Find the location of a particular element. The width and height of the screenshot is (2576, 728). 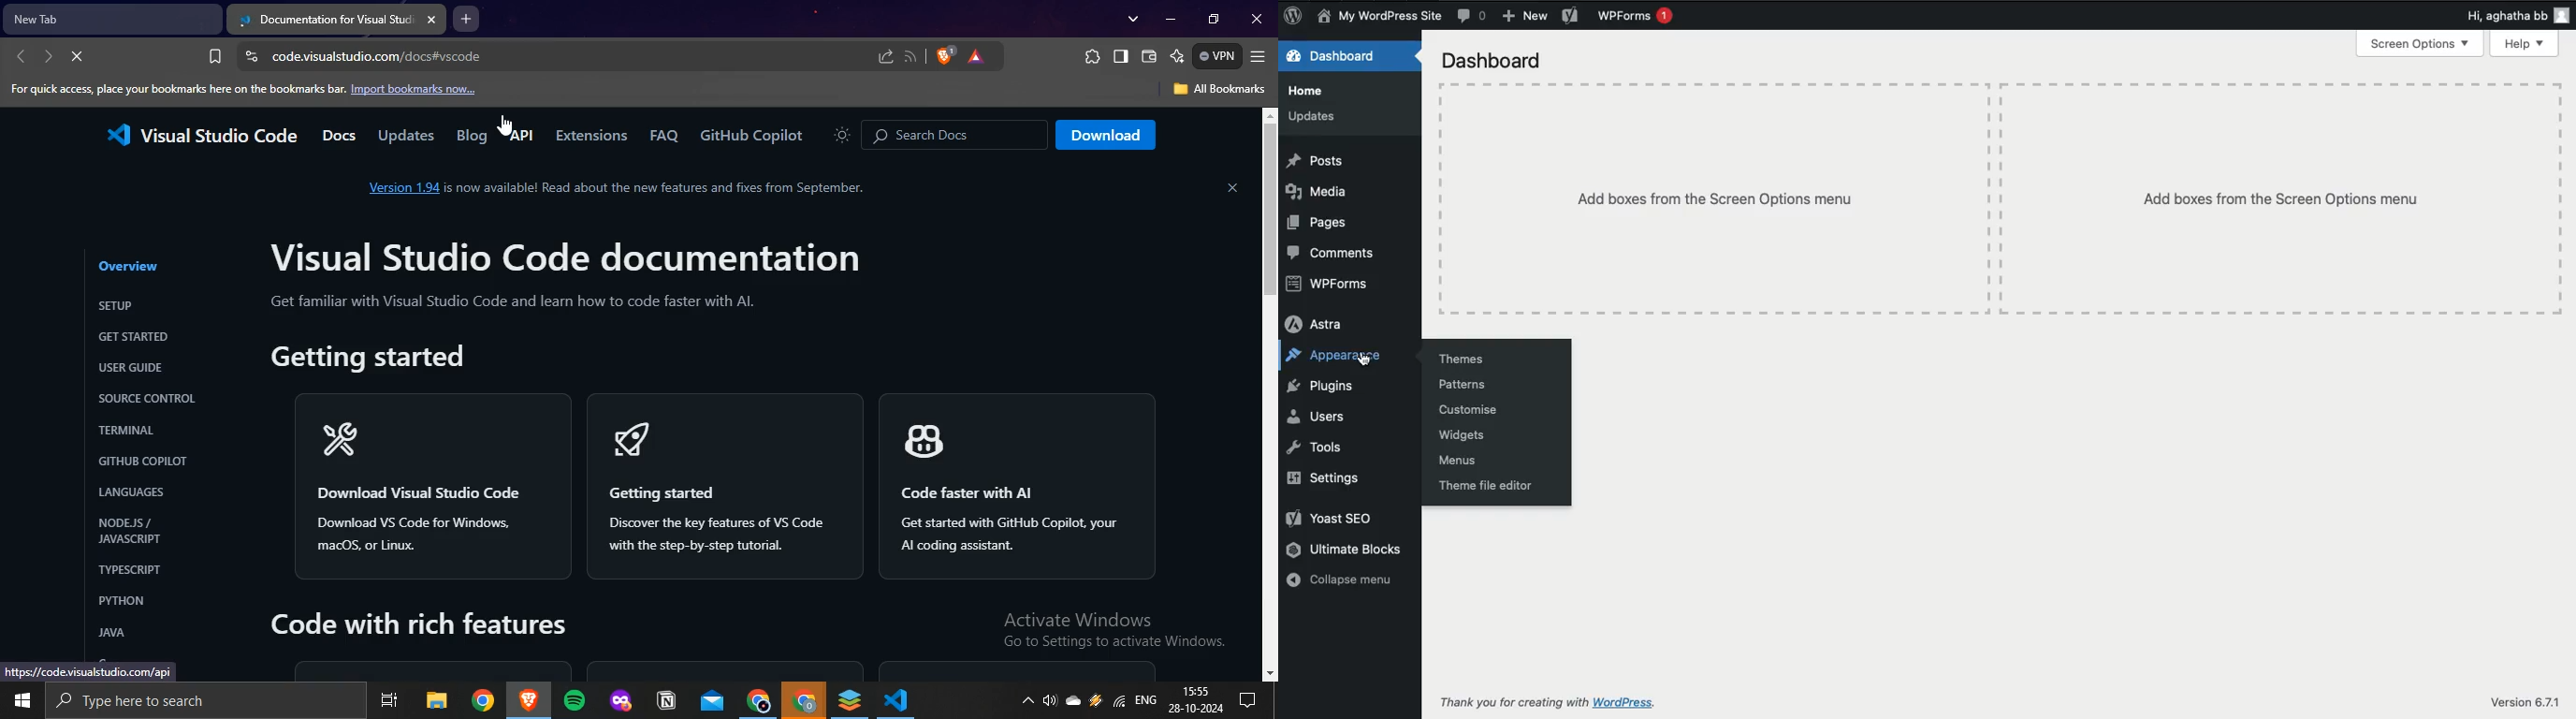

WPForms is located at coordinates (1330, 286).